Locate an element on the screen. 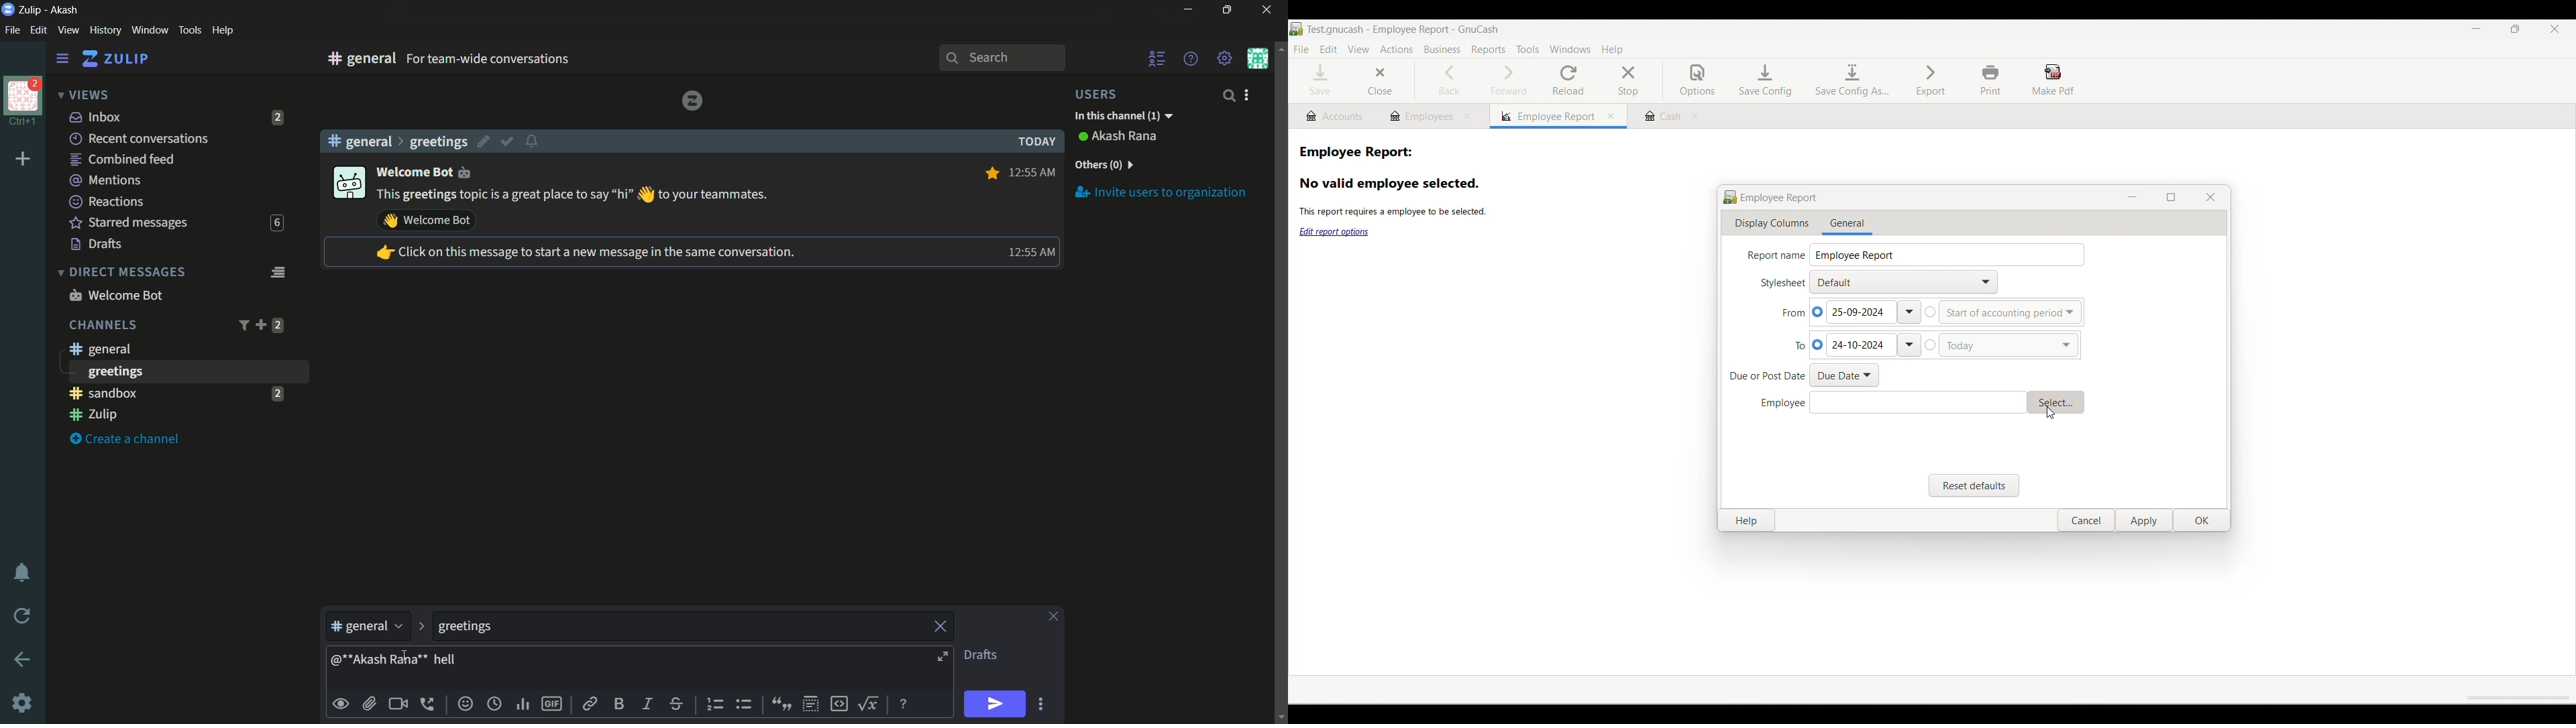  underordered list is located at coordinates (743, 703).